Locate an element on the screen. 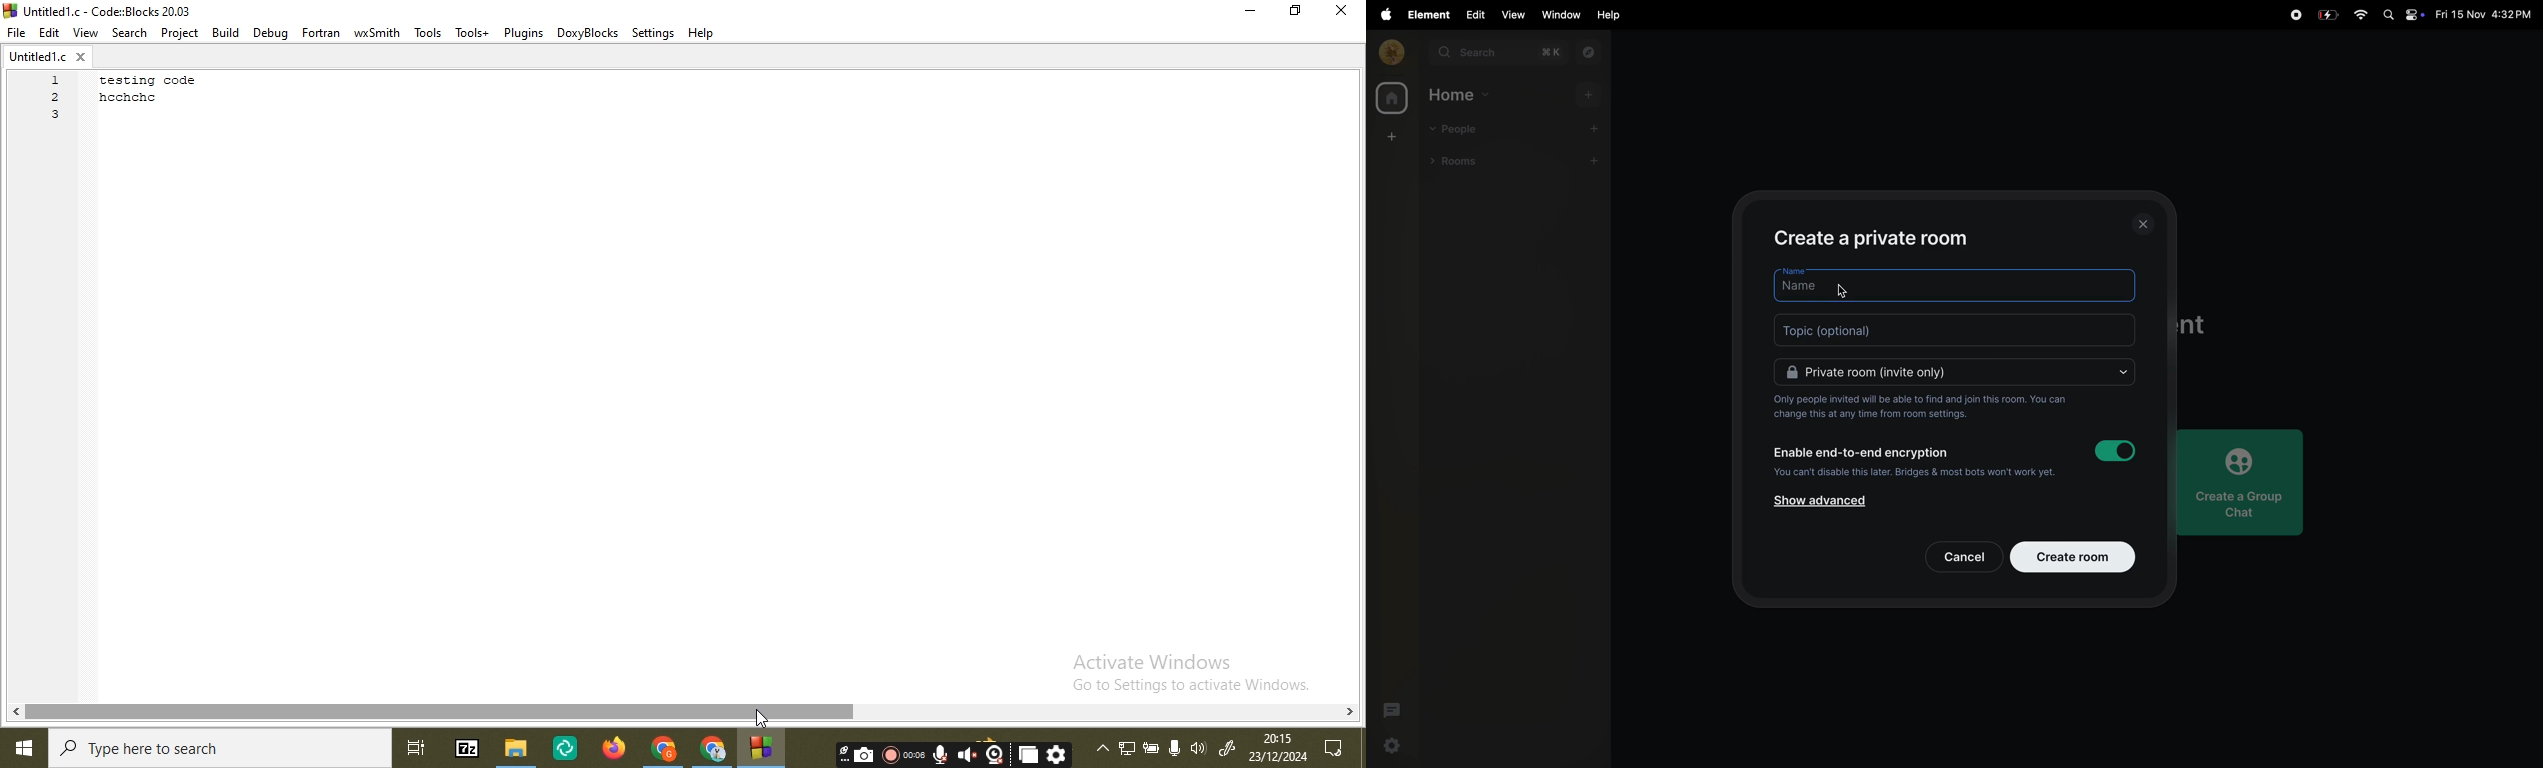  view is located at coordinates (1513, 14).